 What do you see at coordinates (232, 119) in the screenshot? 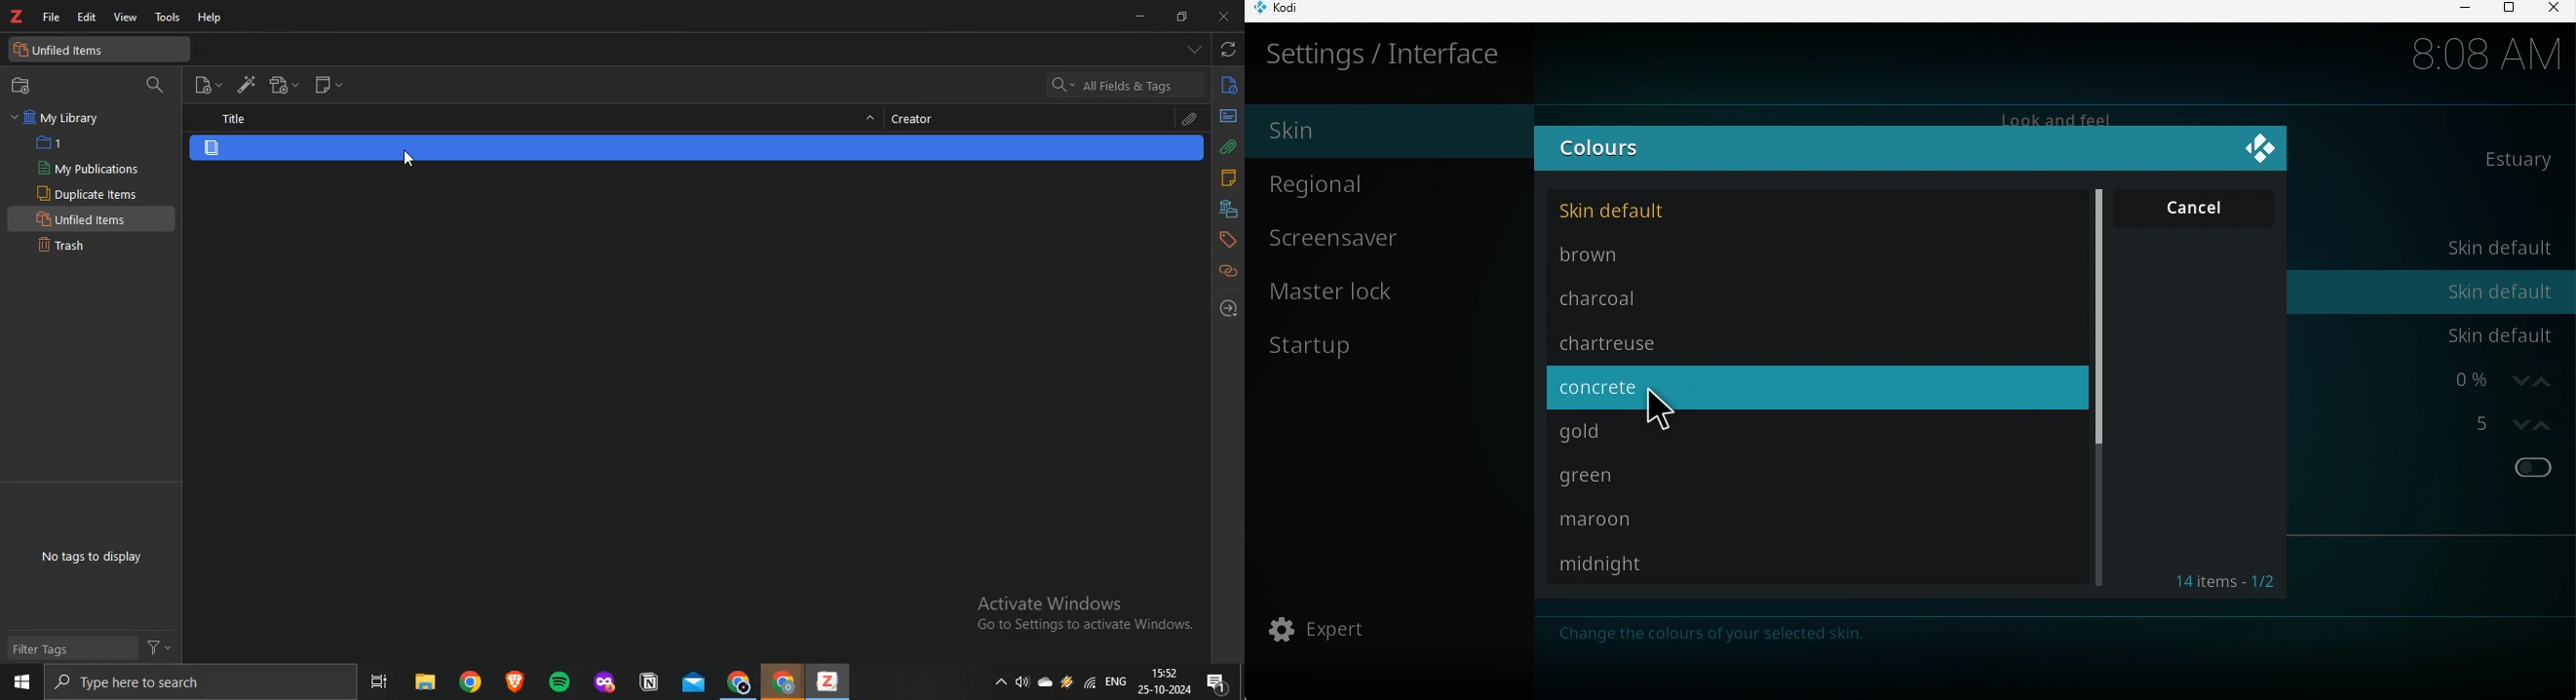
I see `title` at bounding box center [232, 119].